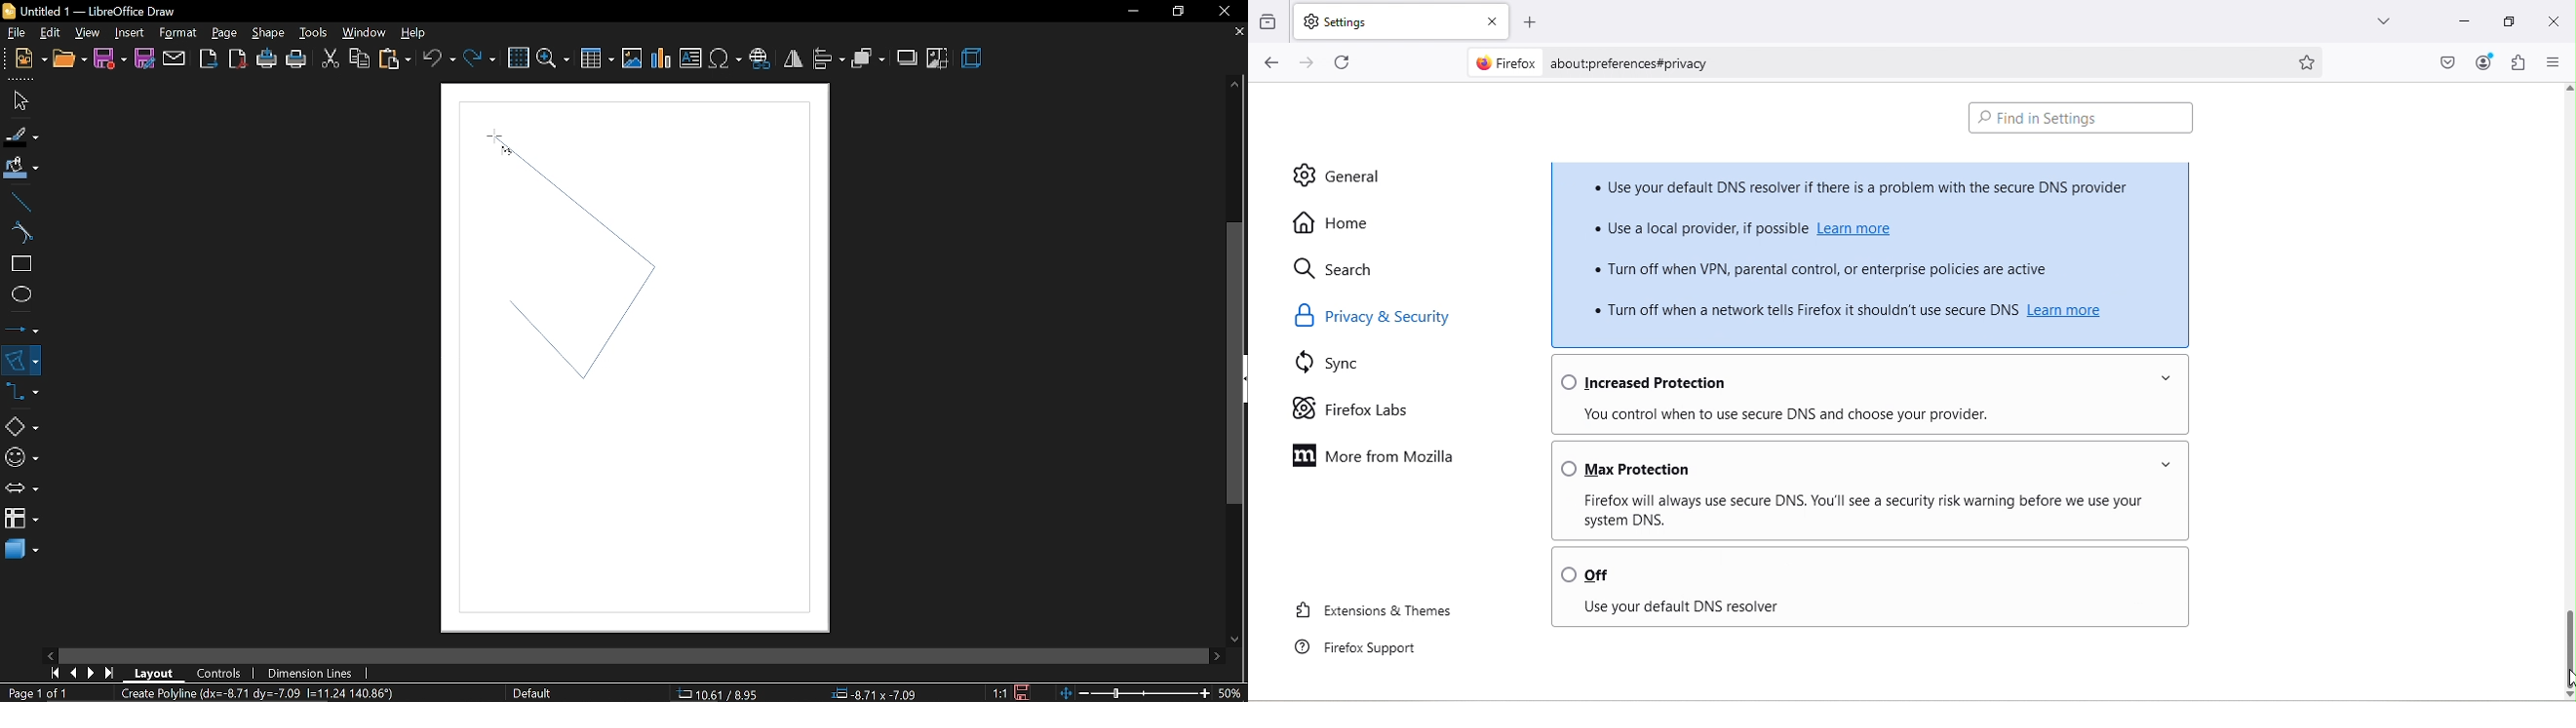 The width and height of the screenshot is (2576, 728). Describe the element at coordinates (1134, 691) in the screenshot. I see `change zoom` at that location.